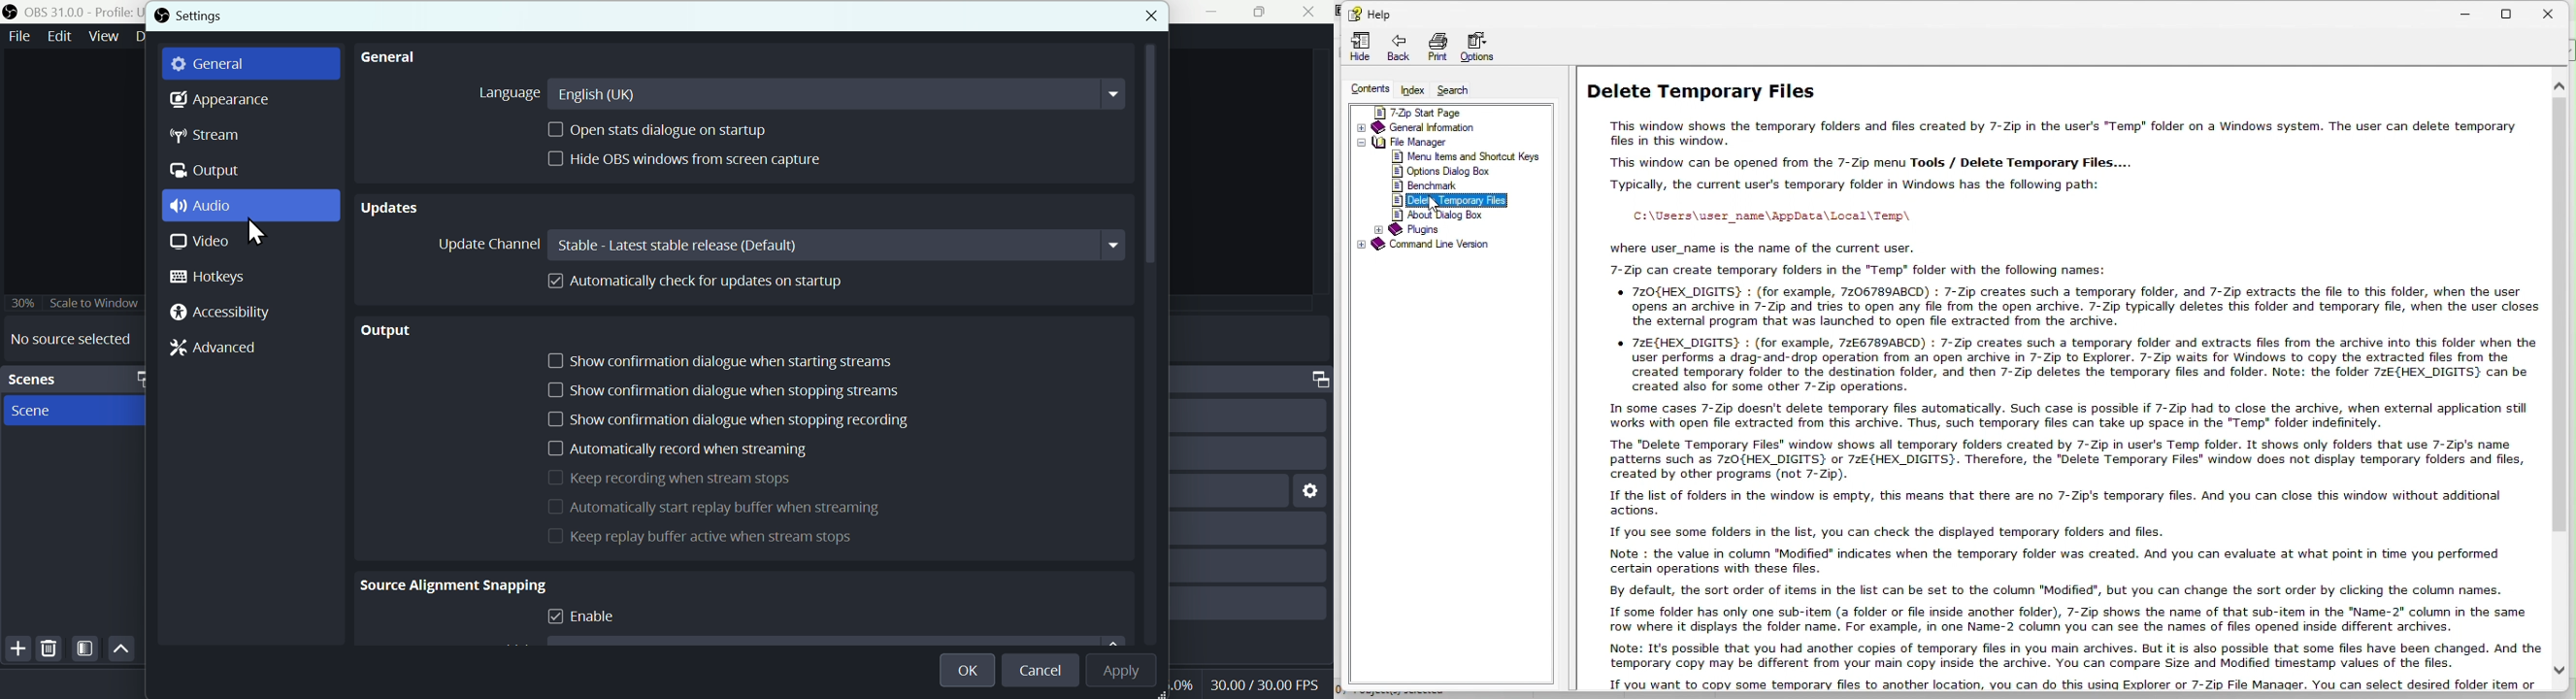 This screenshot has width=2576, height=700. What do you see at coordinates (722, 389) in the screenshot?
I see `Show confirmation dialogue when stopping streams` at bounding box center [722, 389].